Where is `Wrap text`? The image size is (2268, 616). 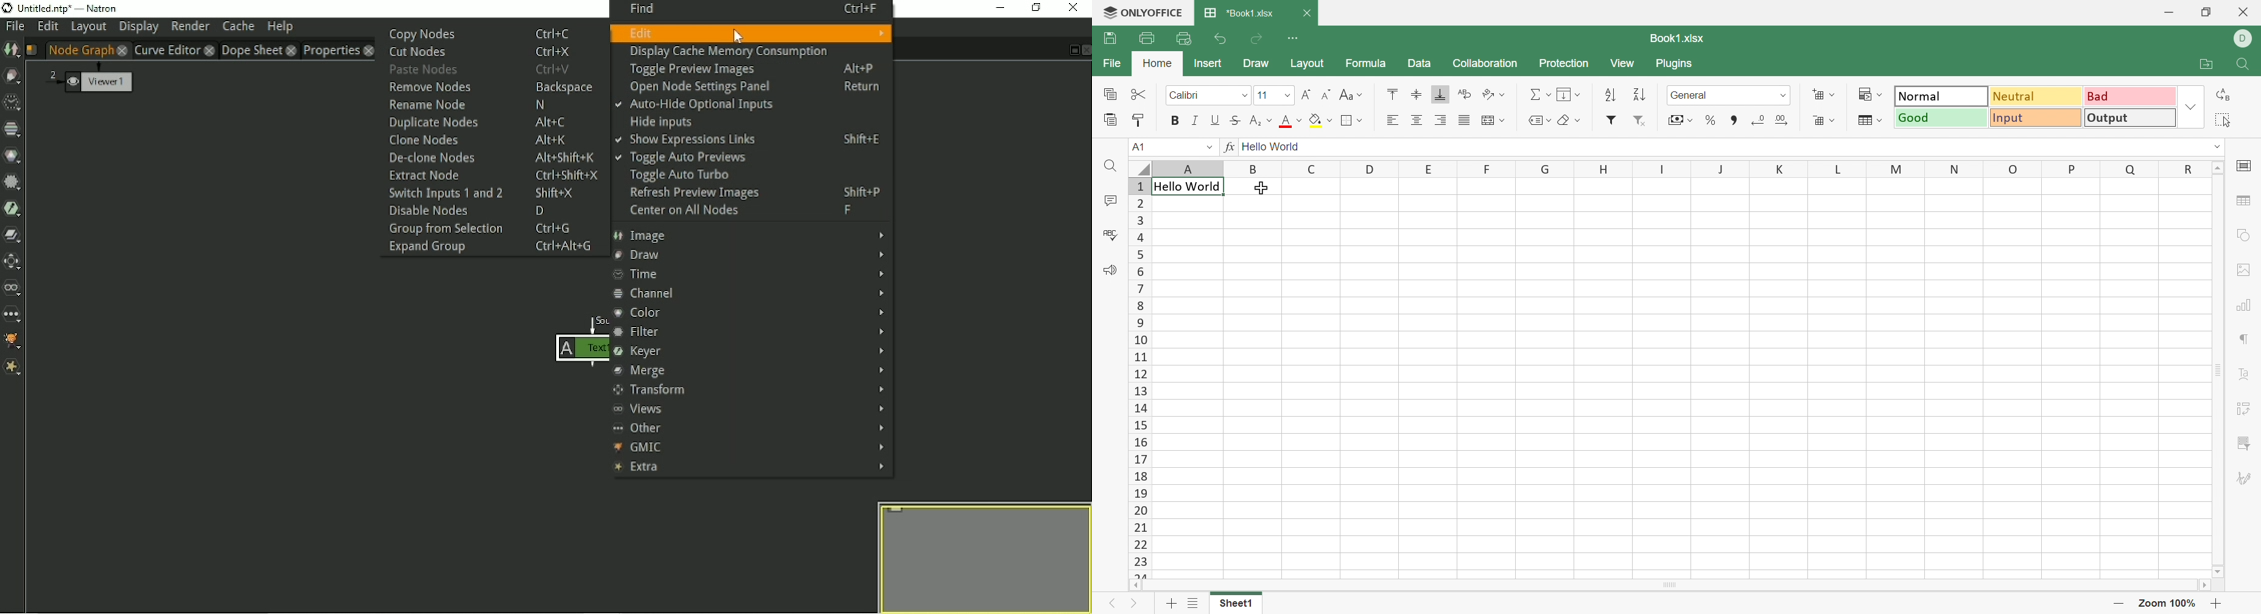 Wrap text is located at coordinates (1464, 94).